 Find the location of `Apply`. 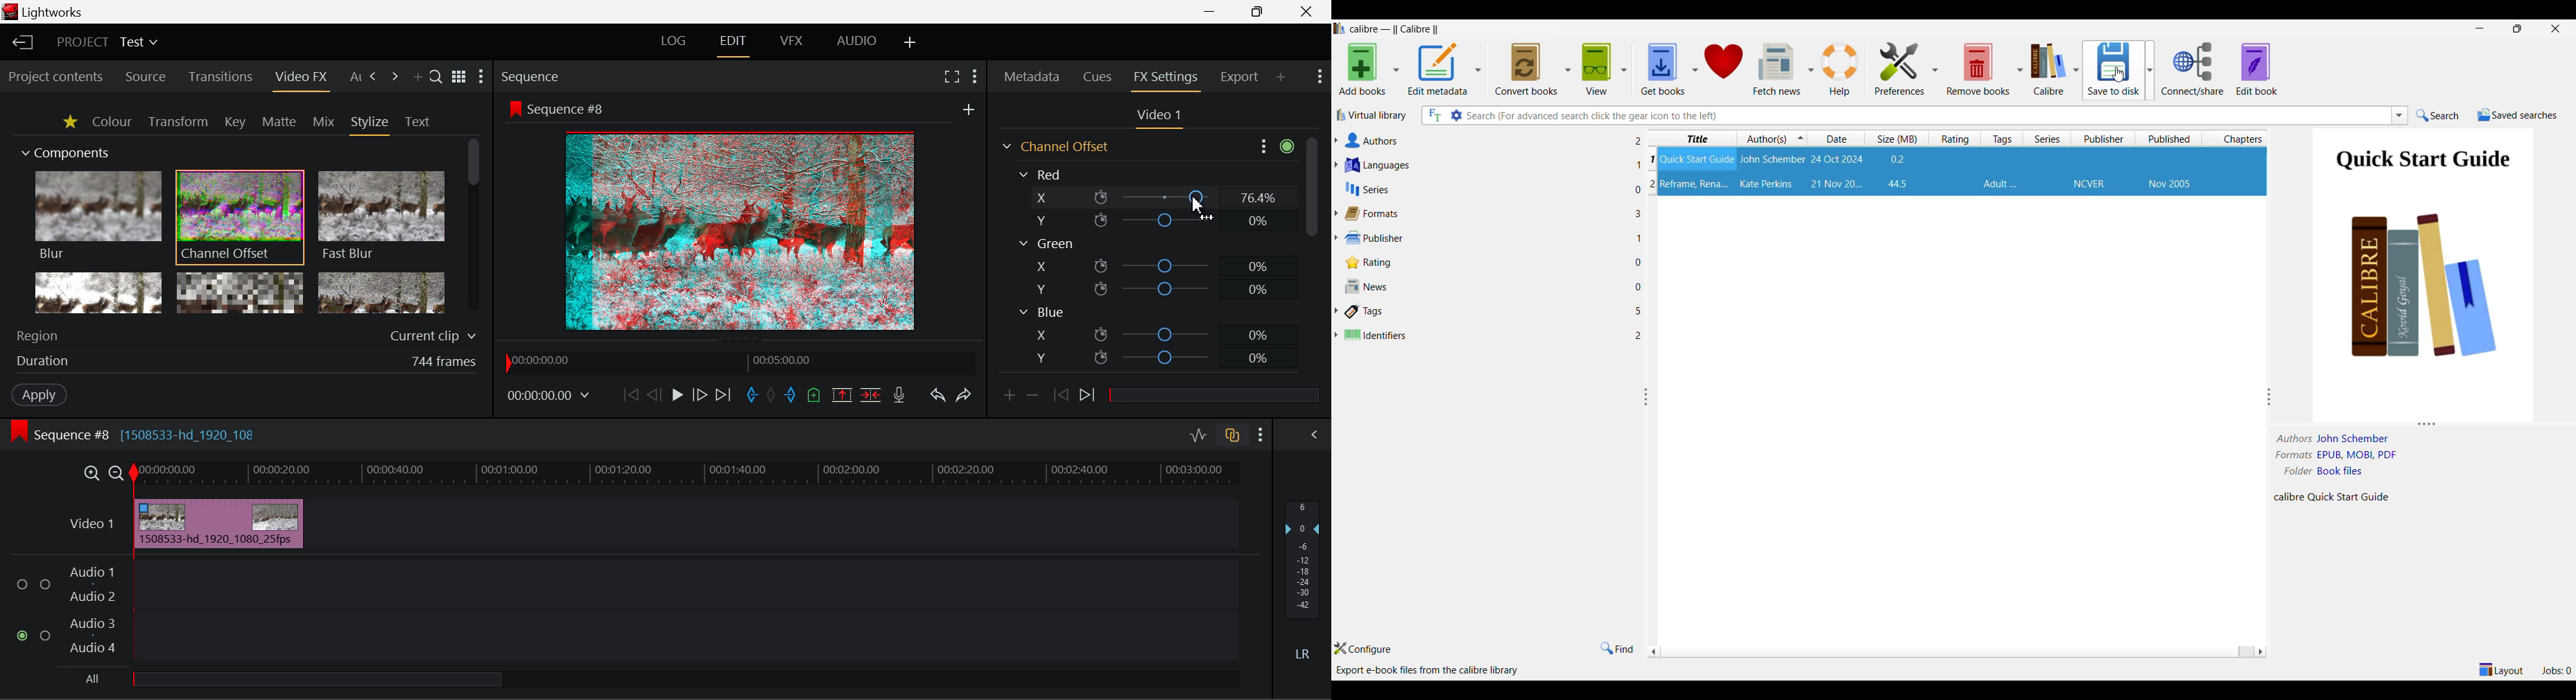

Apply is located at coordinates (40, 396).